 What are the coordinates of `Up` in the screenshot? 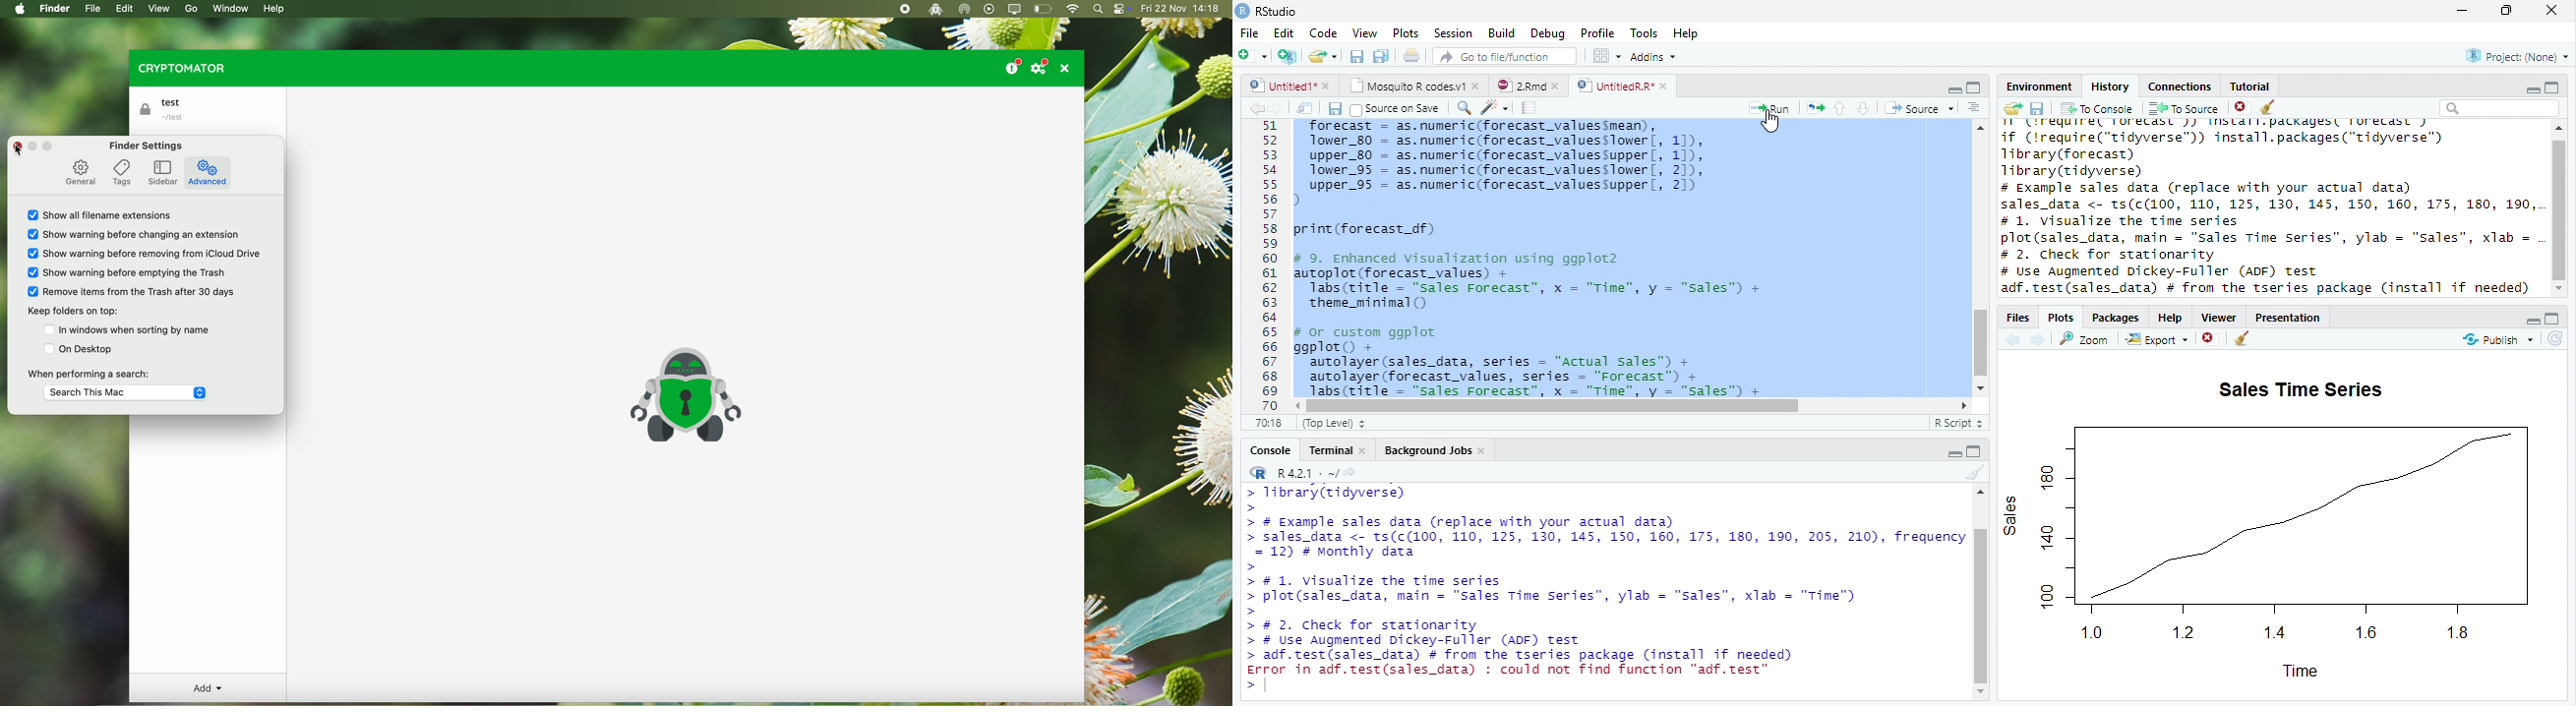 It's located at (1840, 107).